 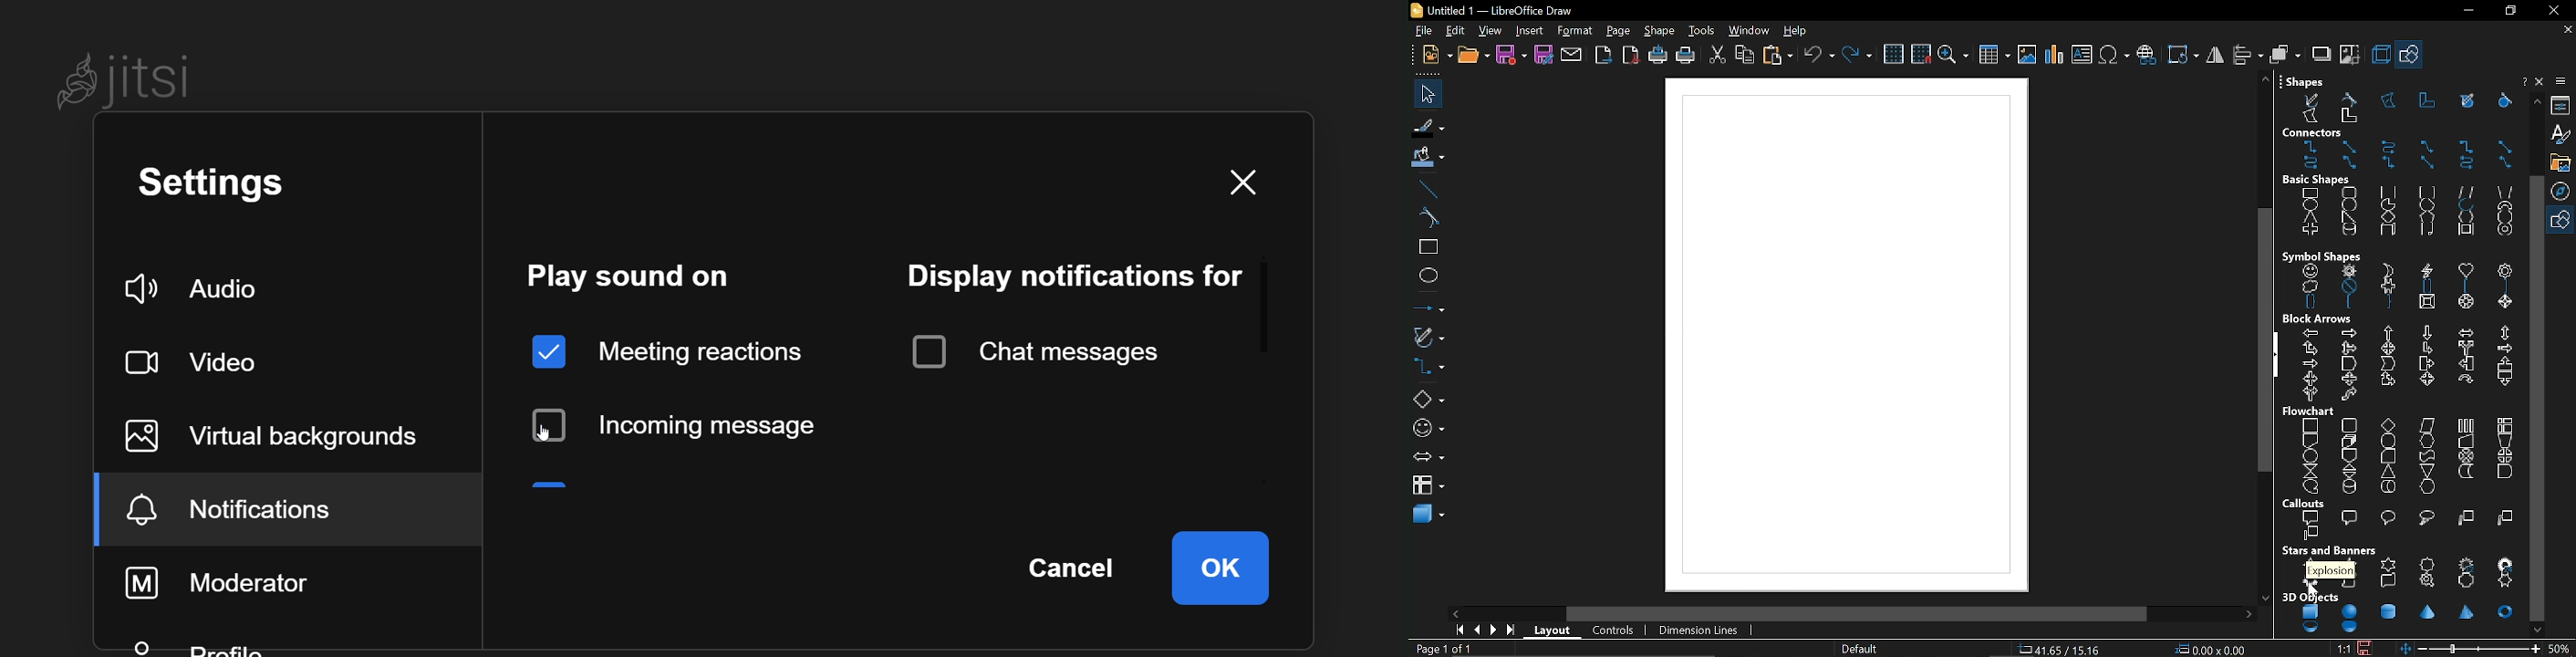 What do you see at coordinates (1222, 567) in the screenshot?
I see `ok` at bounding box center [1222, 567].